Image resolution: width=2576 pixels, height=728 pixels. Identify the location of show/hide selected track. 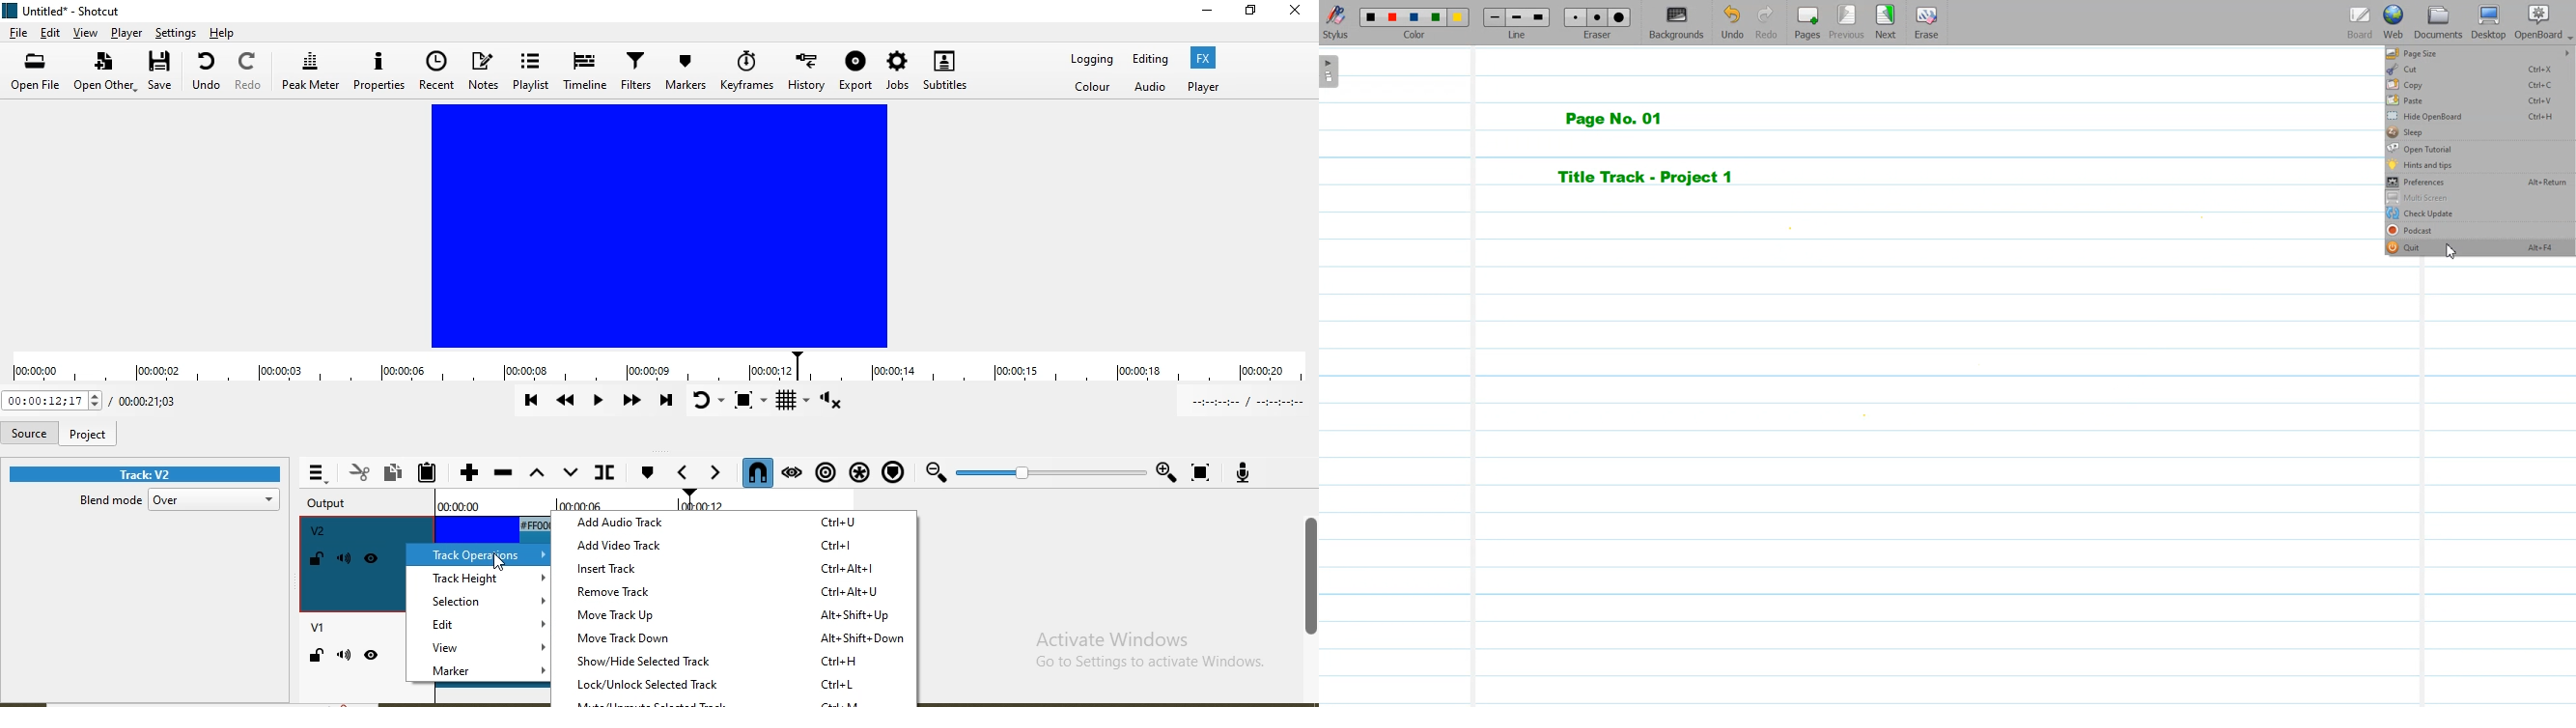
(738, 663).